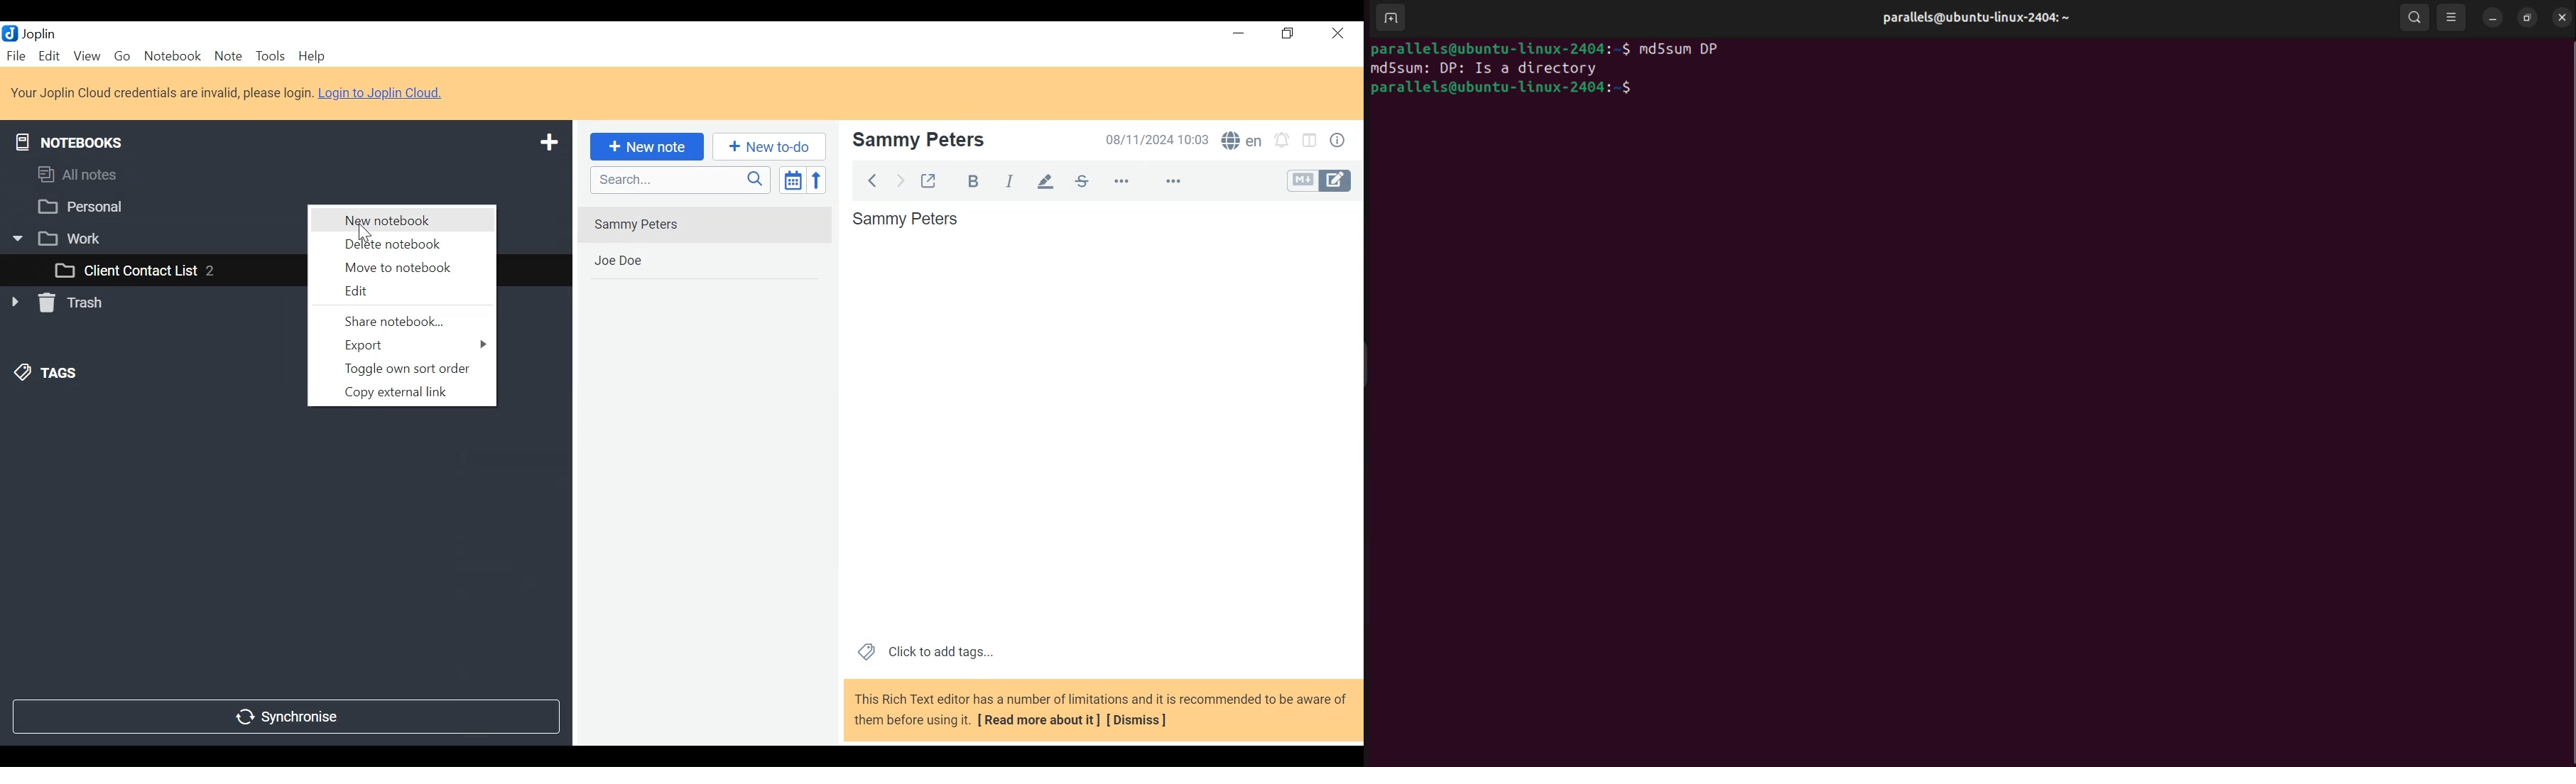 This screenshot has height=784, width=2576. What do you see at coordinates (704, 224) in the screenshot?
I see `Sammy Peters` at bounding box center [704, 224].